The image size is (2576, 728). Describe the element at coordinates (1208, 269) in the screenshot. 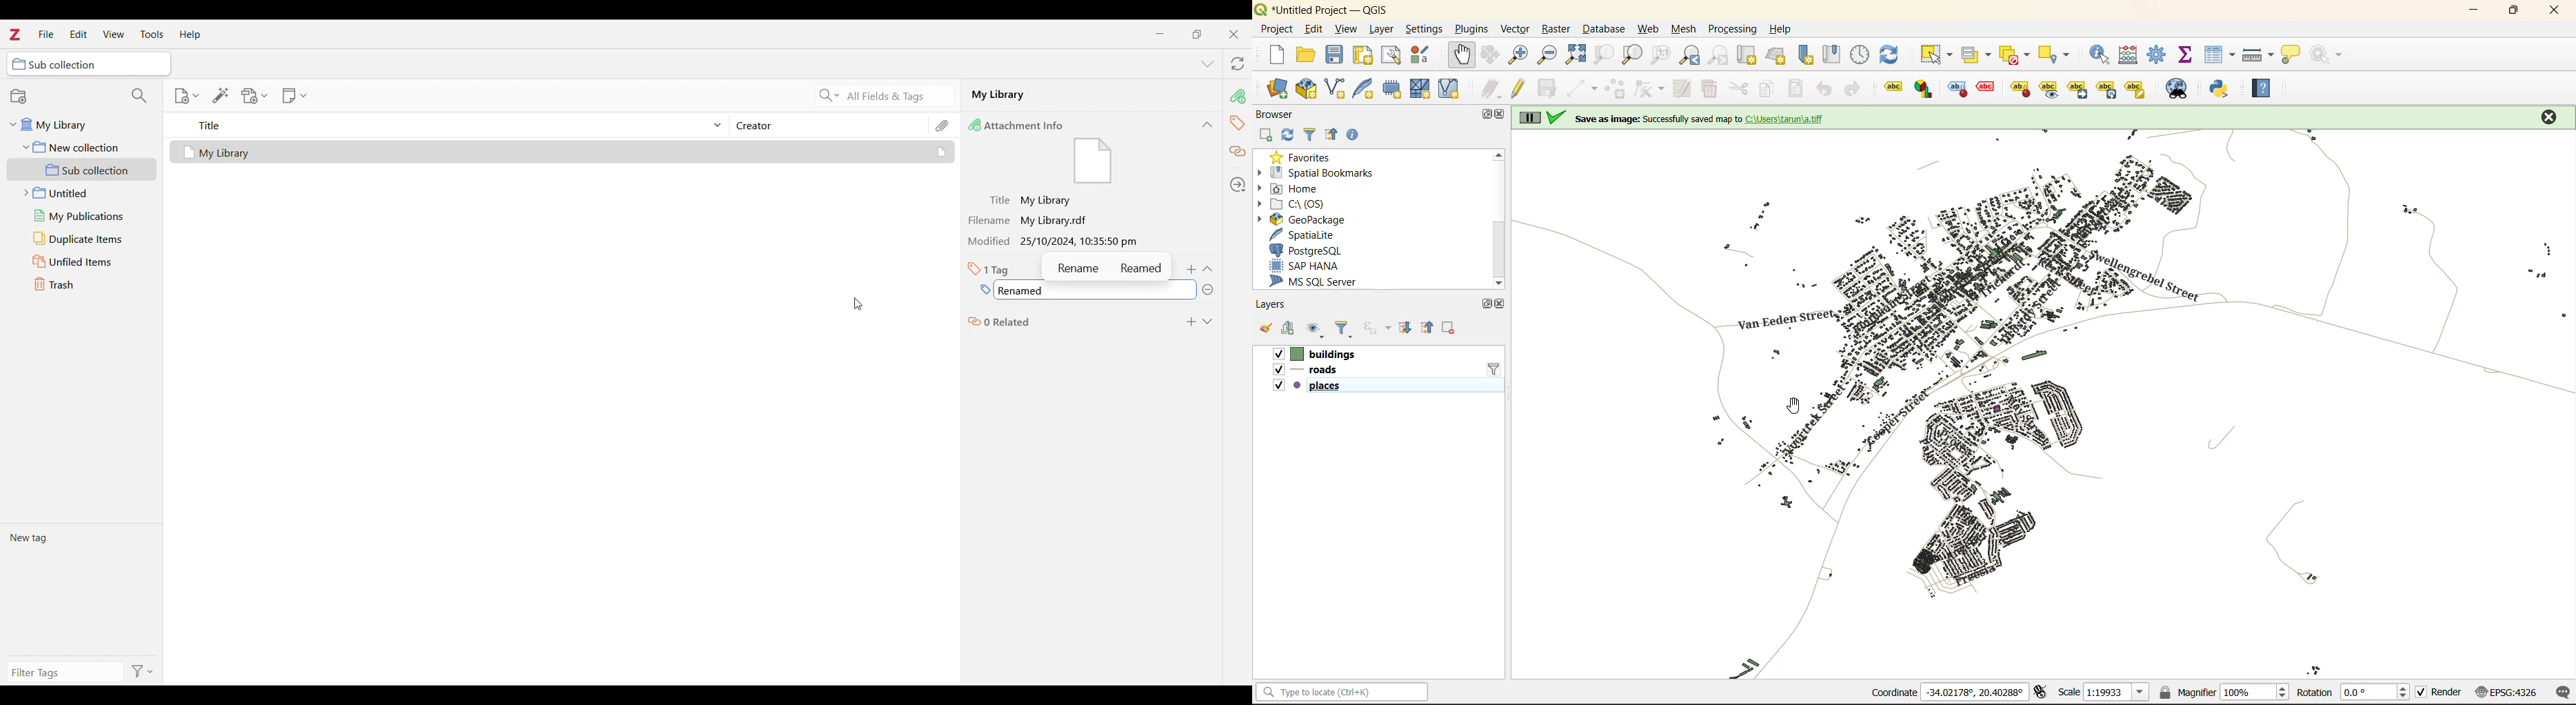

I see `Collapse` at that location.